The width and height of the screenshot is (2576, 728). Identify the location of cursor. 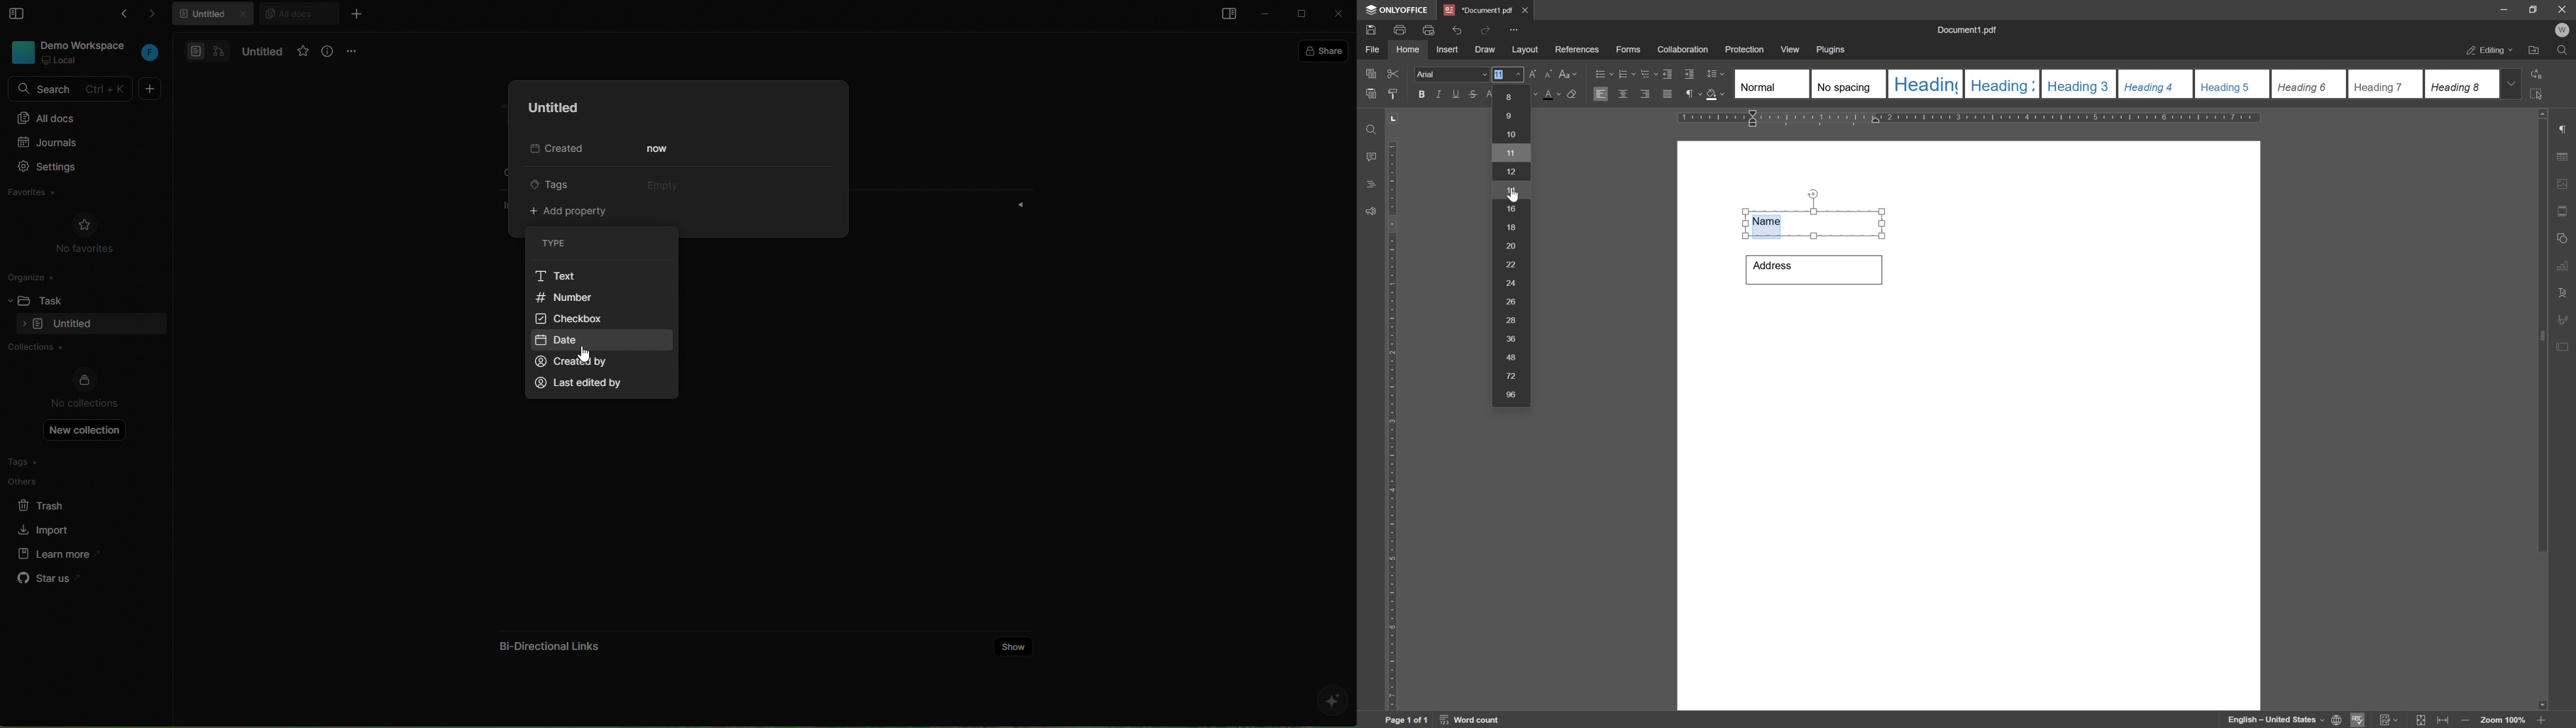
(584, 353).